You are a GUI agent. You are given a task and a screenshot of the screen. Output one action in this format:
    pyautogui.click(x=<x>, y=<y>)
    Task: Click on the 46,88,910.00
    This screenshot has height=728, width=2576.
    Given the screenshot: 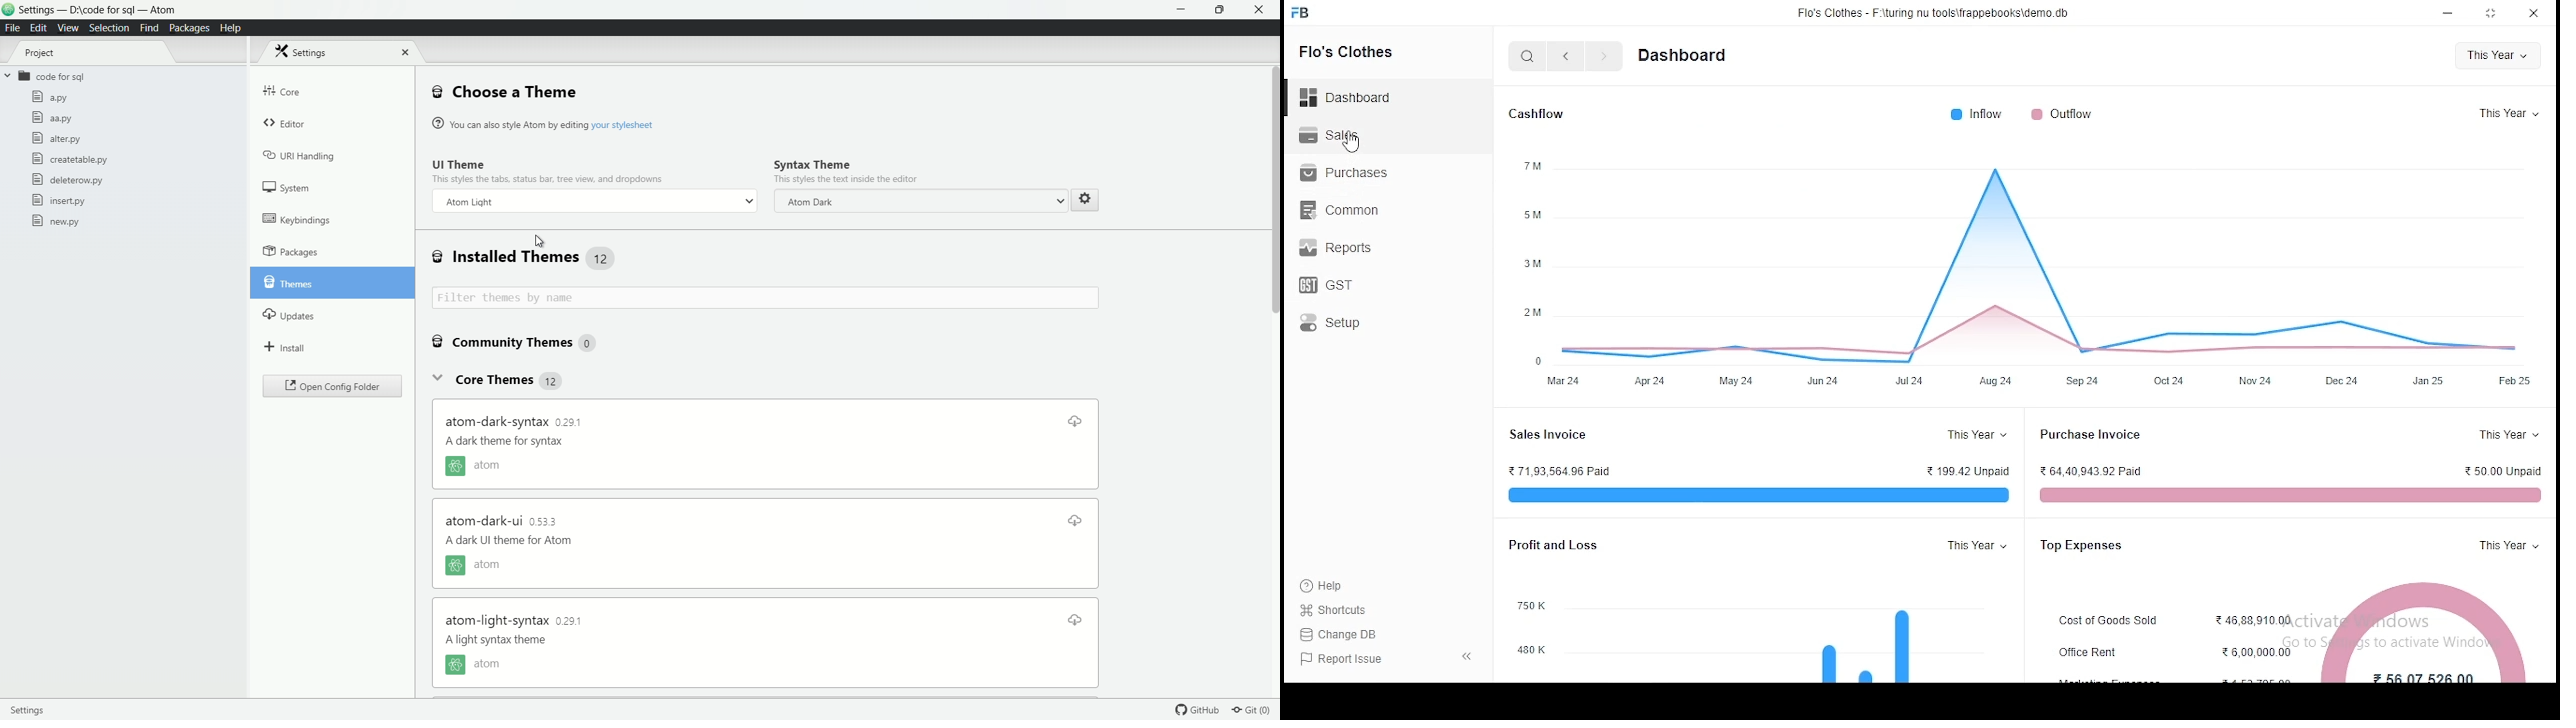 What is the action you would take?
    pyautogui.click(x=2254, y=621)
    